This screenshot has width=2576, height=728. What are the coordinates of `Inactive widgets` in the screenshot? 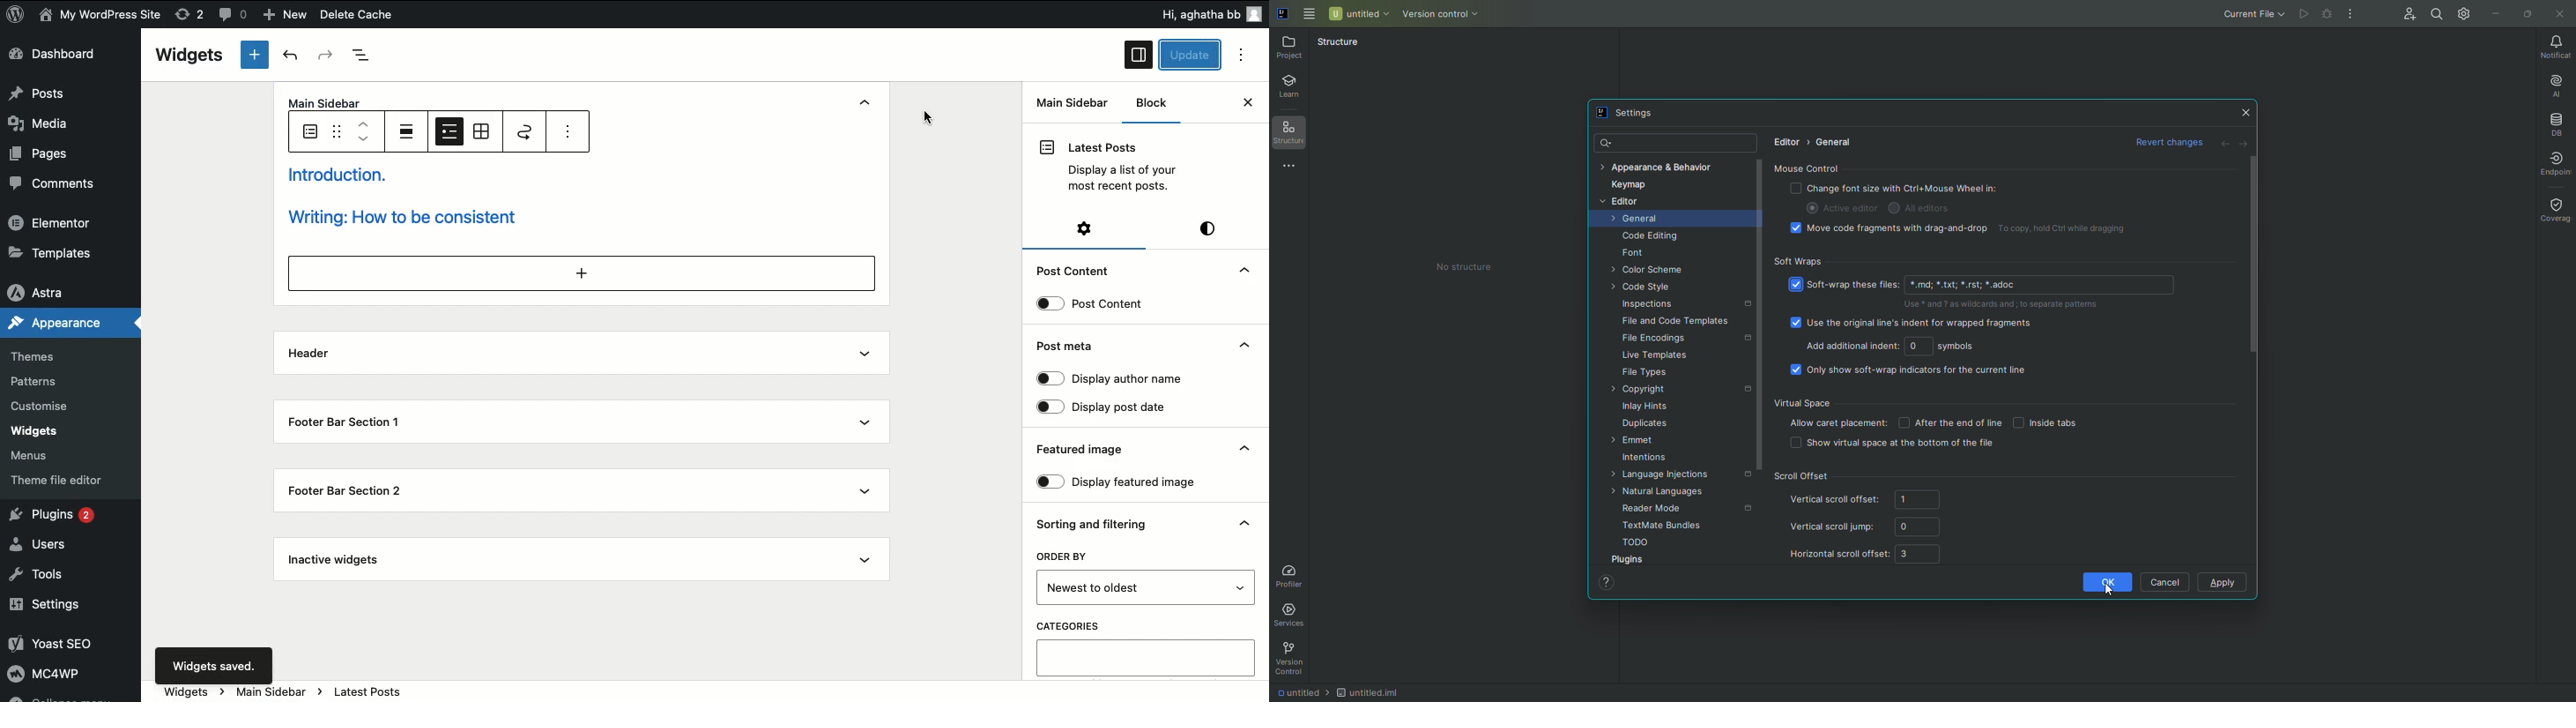 It's located at (334, 560).